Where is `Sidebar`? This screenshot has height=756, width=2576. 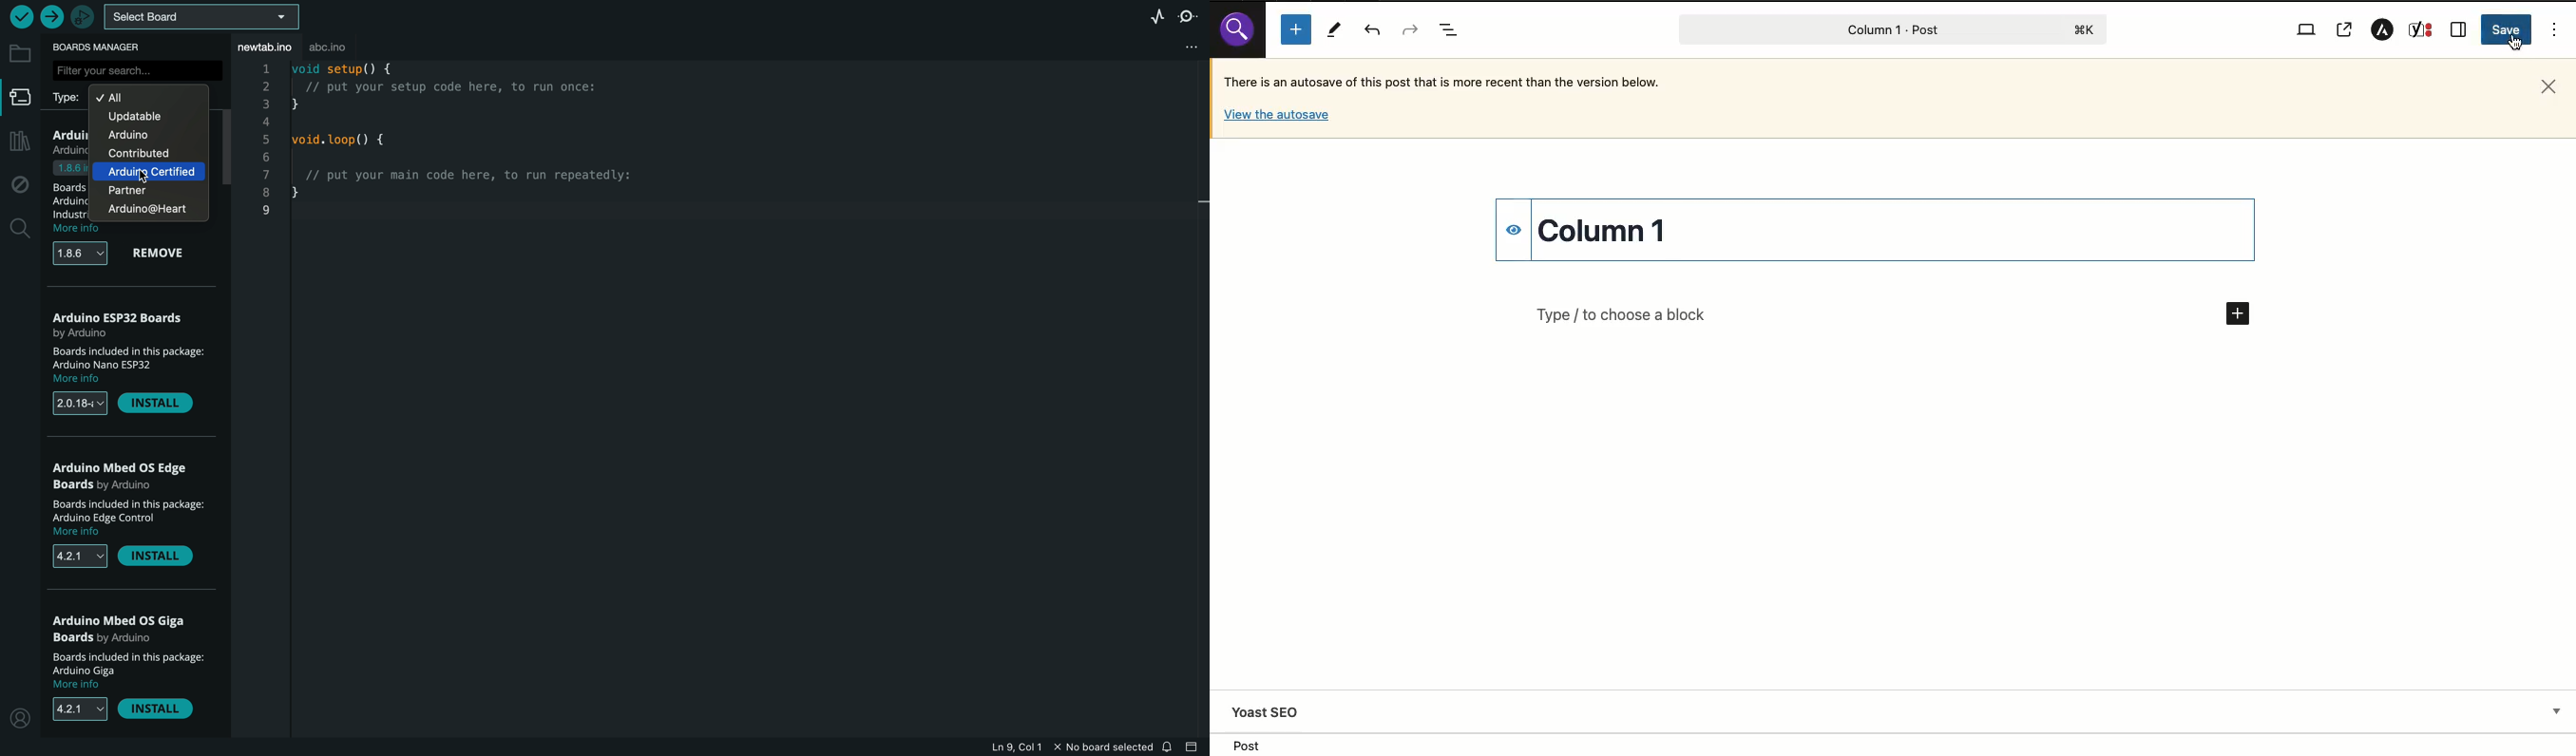
Sidebar is located at coordinates (2459, 30).